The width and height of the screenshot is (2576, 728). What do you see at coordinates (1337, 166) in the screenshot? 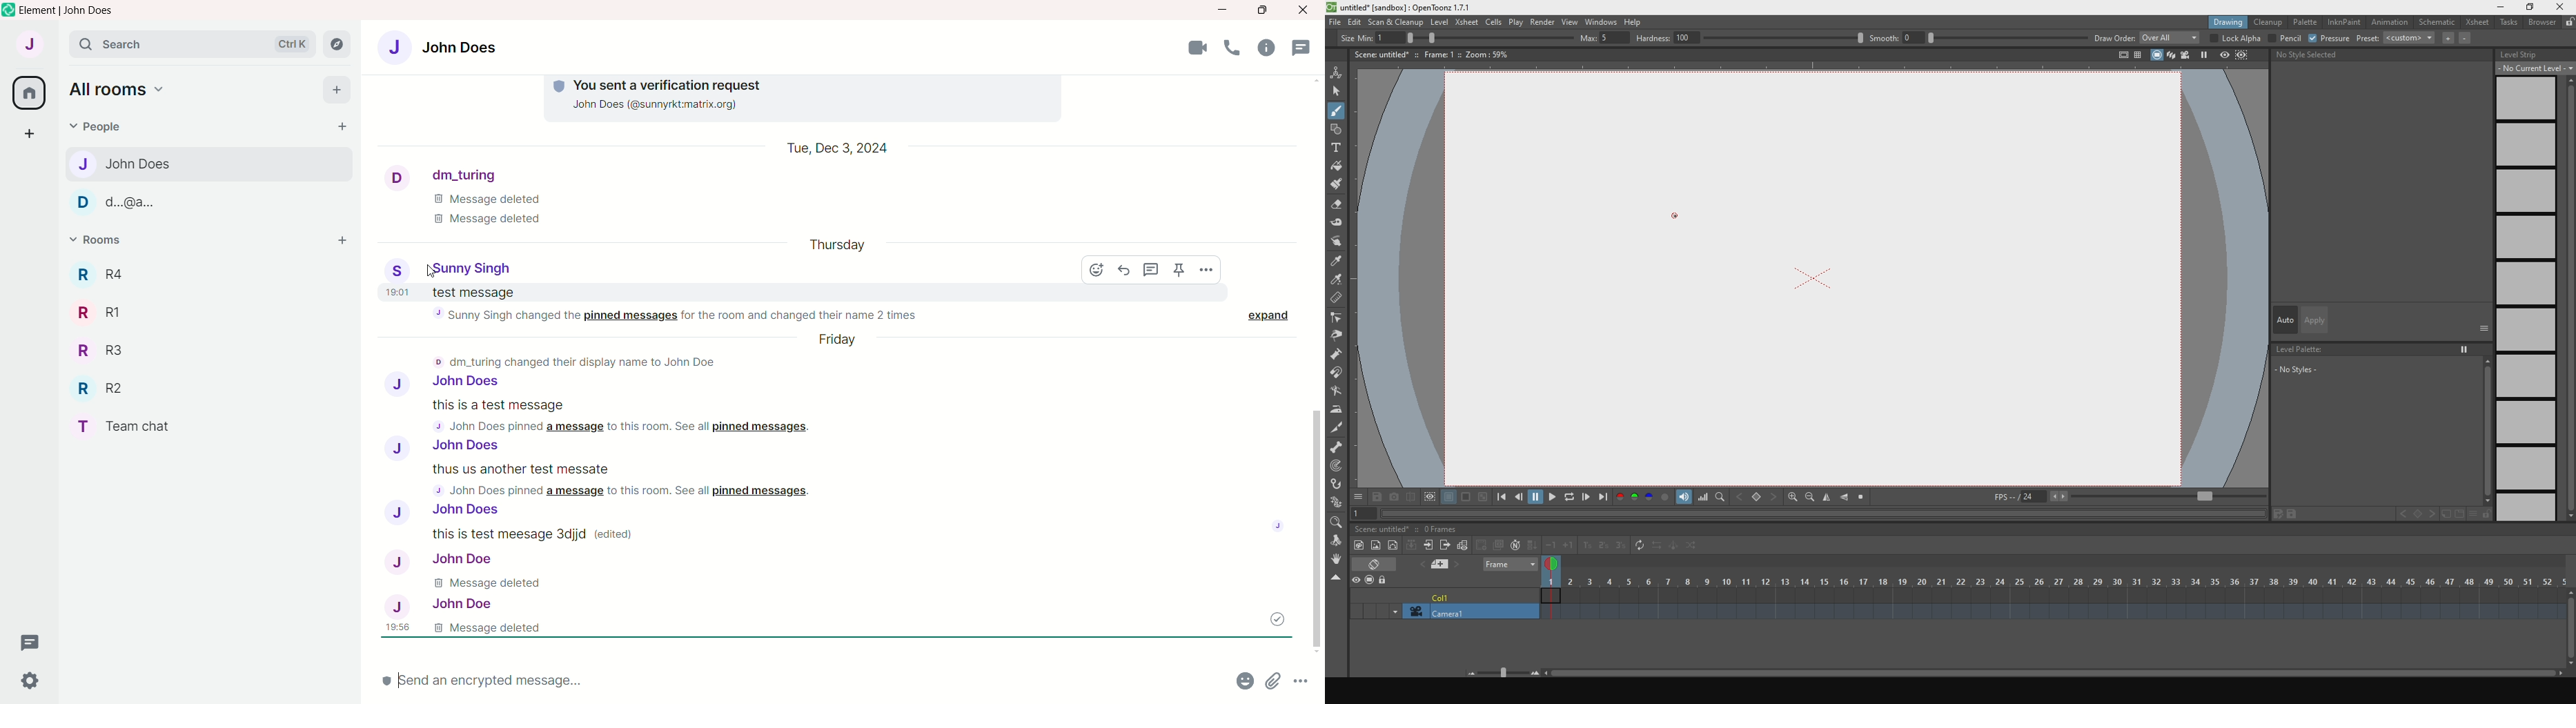
I see `fill` at bounding box center [1337, 166].